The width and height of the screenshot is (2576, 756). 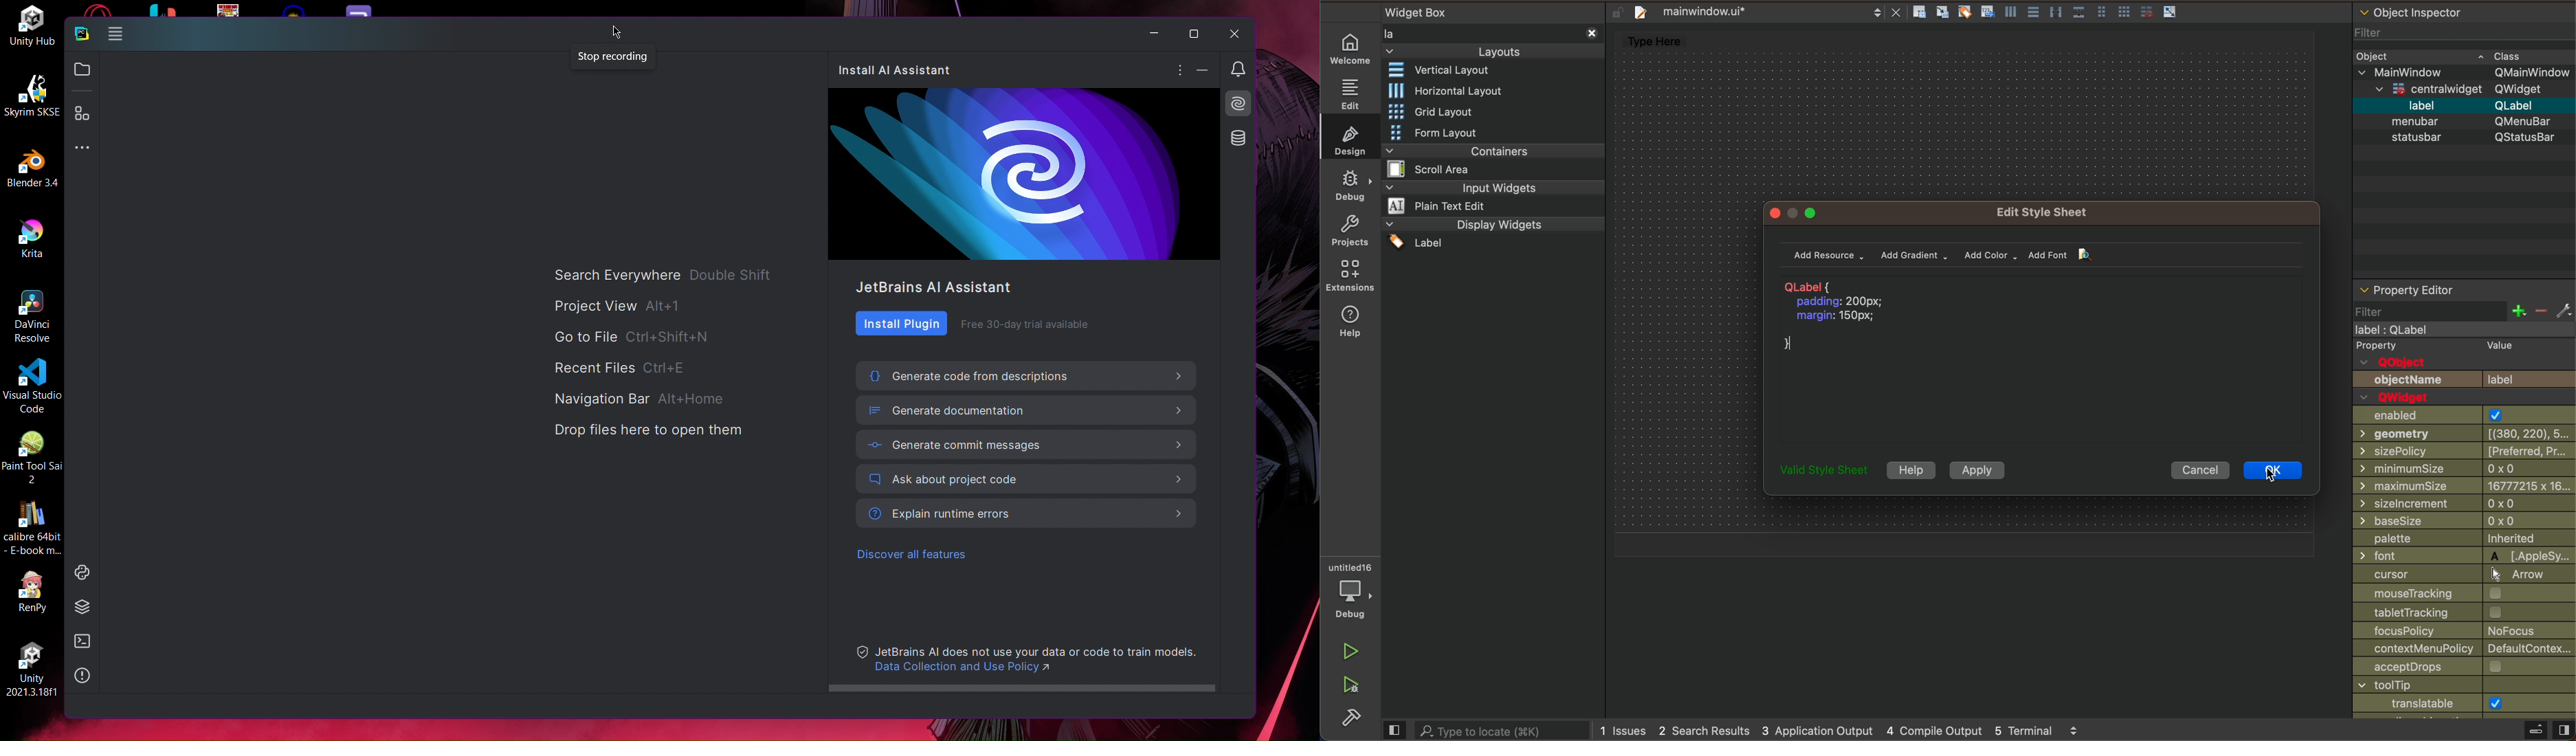 What do you see at coordinates (2465, 24) in the screenshot?
I see `object inspector` at bounding box center [2465, 24].